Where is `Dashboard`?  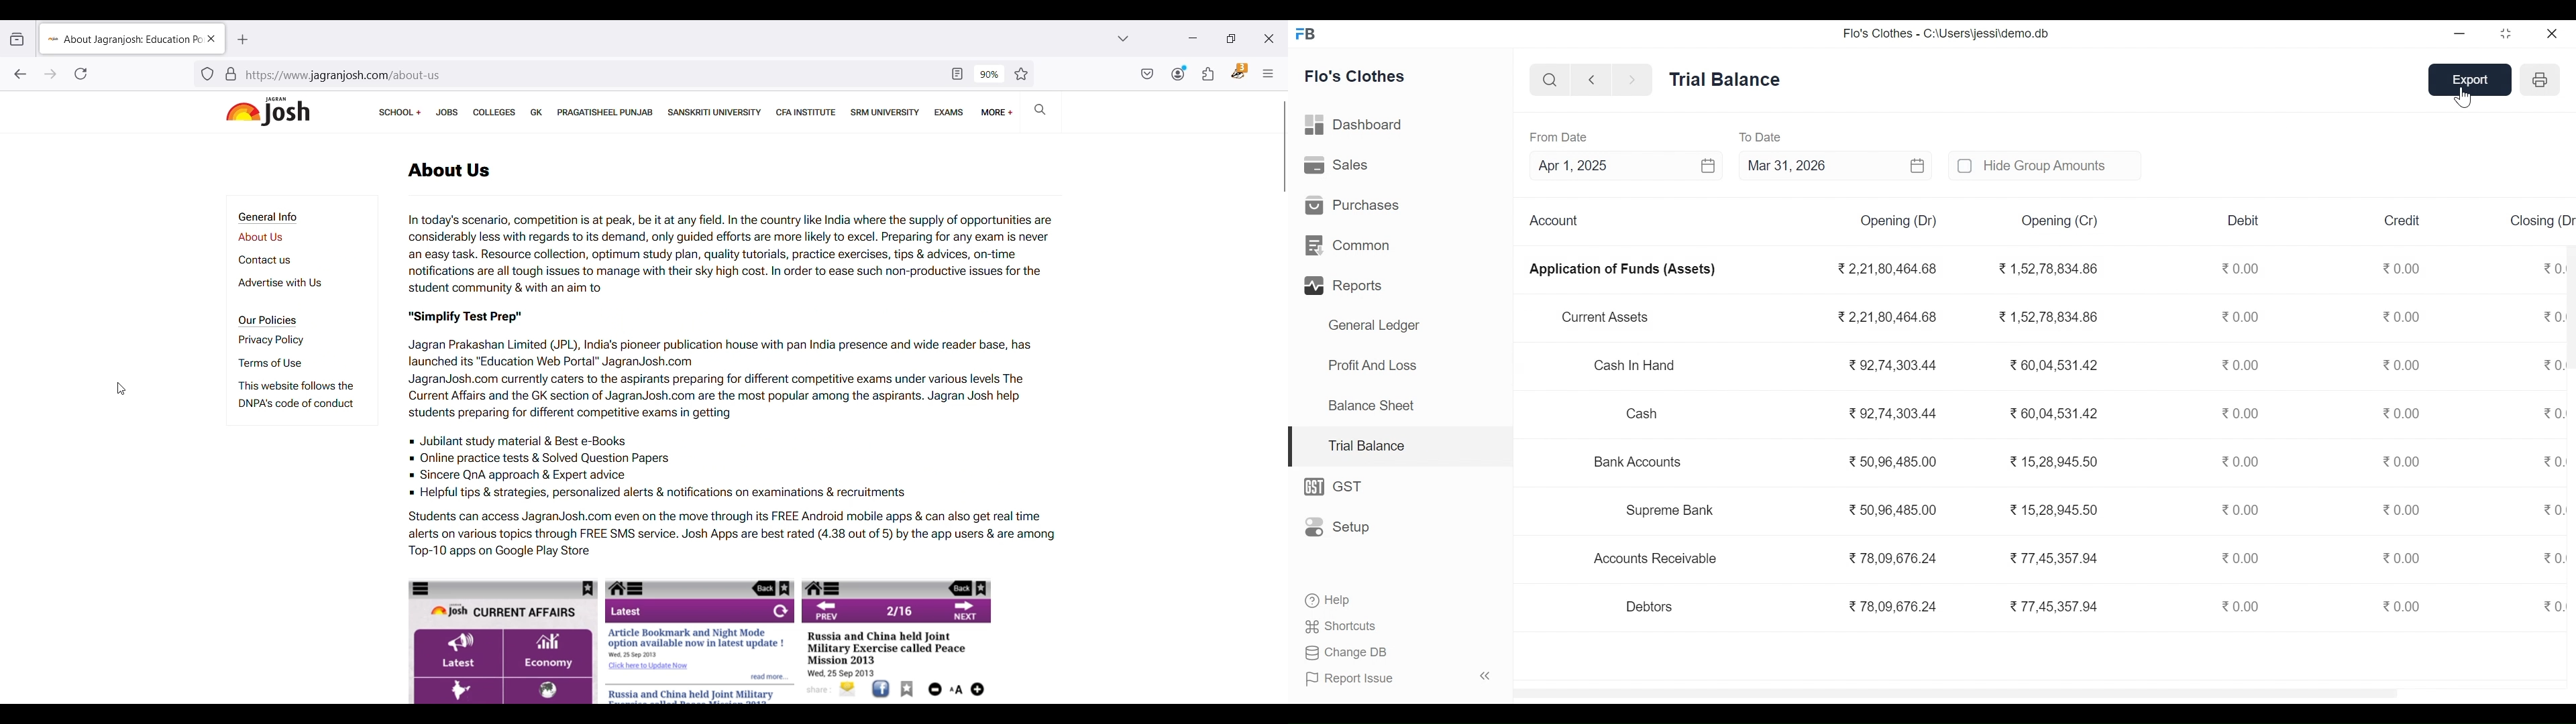
Dashboard is located at coordinates (1355, 125).